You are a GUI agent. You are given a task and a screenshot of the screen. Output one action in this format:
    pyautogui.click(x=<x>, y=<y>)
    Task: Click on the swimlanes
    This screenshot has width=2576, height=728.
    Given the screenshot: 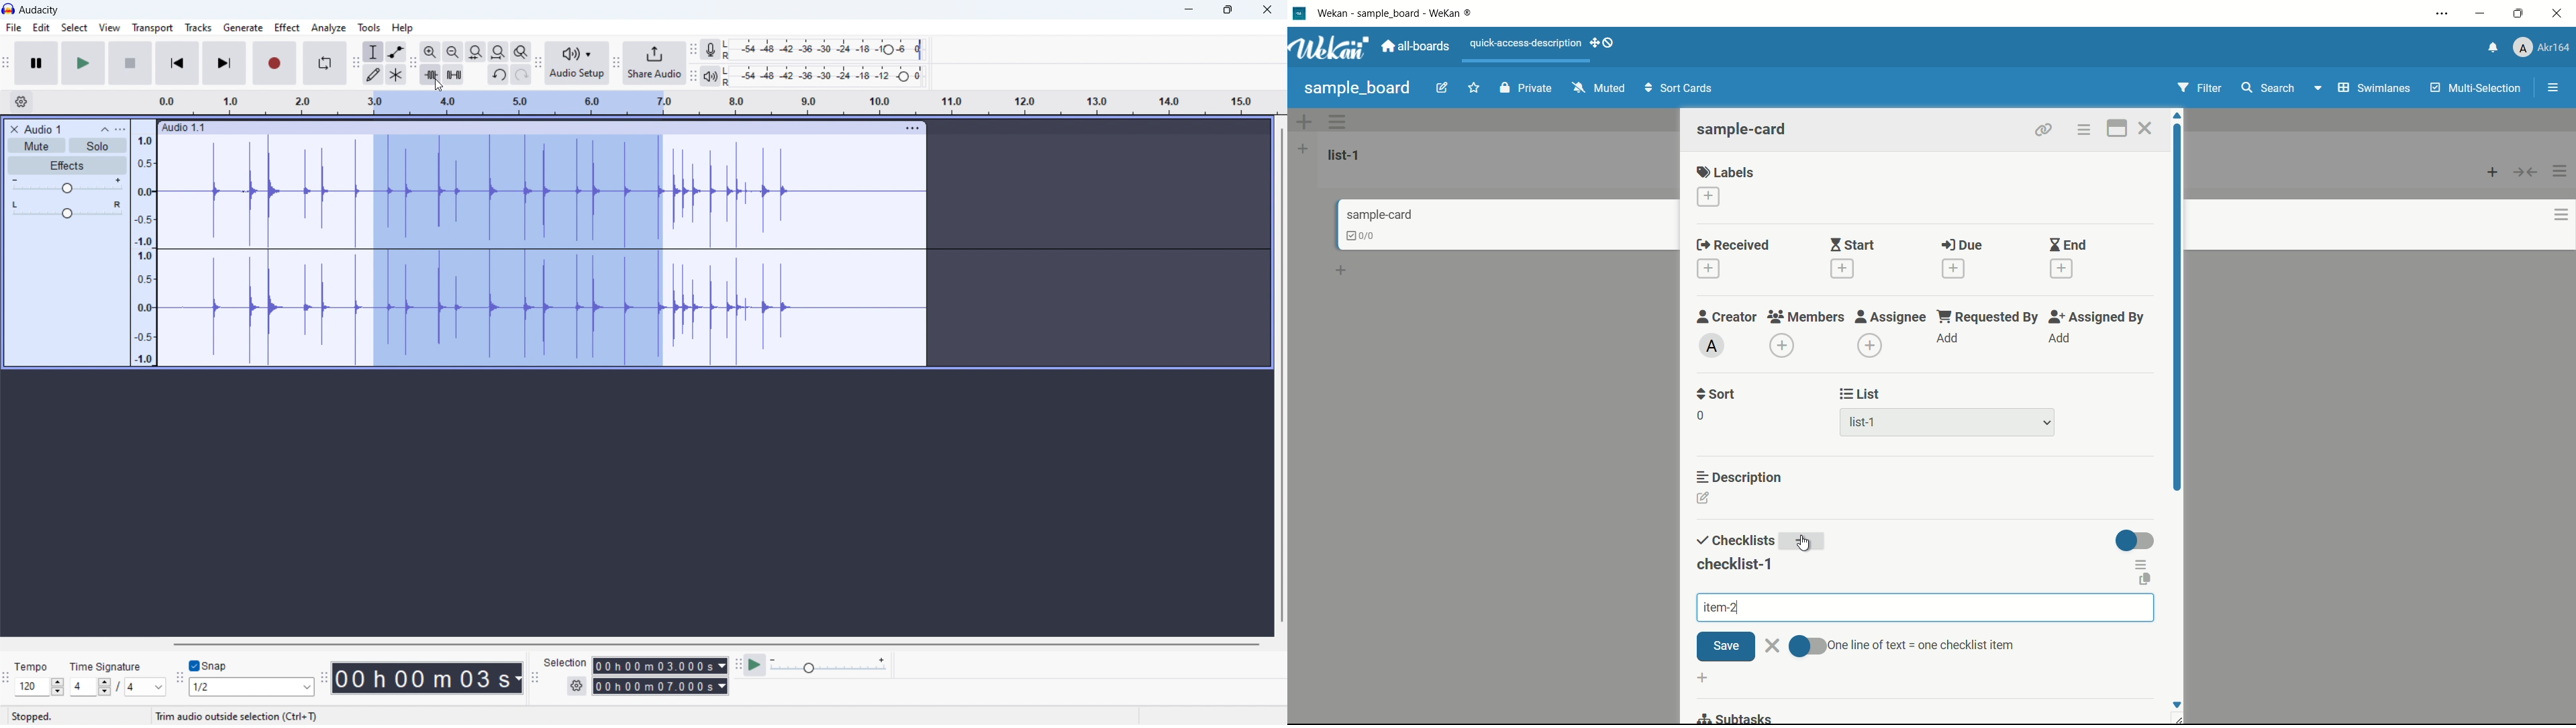 What is the action you would take?
    pyautogui.click(x=2373, y=88)
    